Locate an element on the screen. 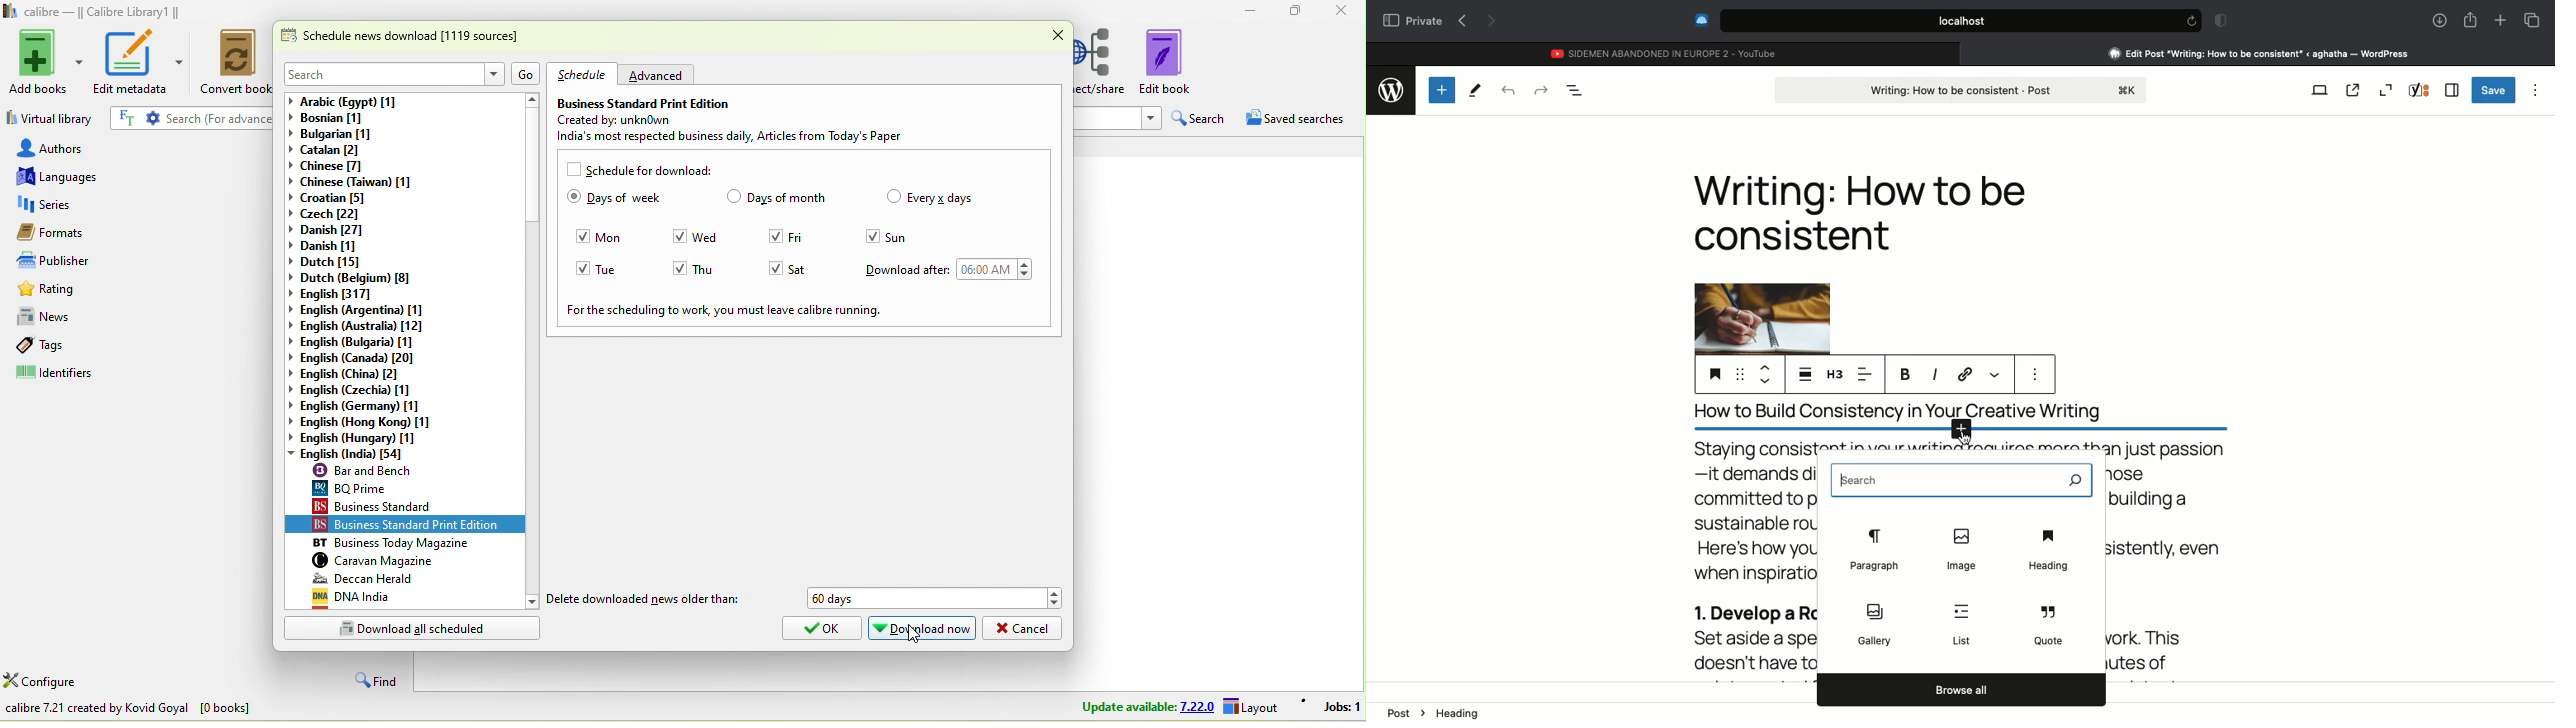 This screenshot has width=2576, height=728. More is located at coordinates (1996, 374).